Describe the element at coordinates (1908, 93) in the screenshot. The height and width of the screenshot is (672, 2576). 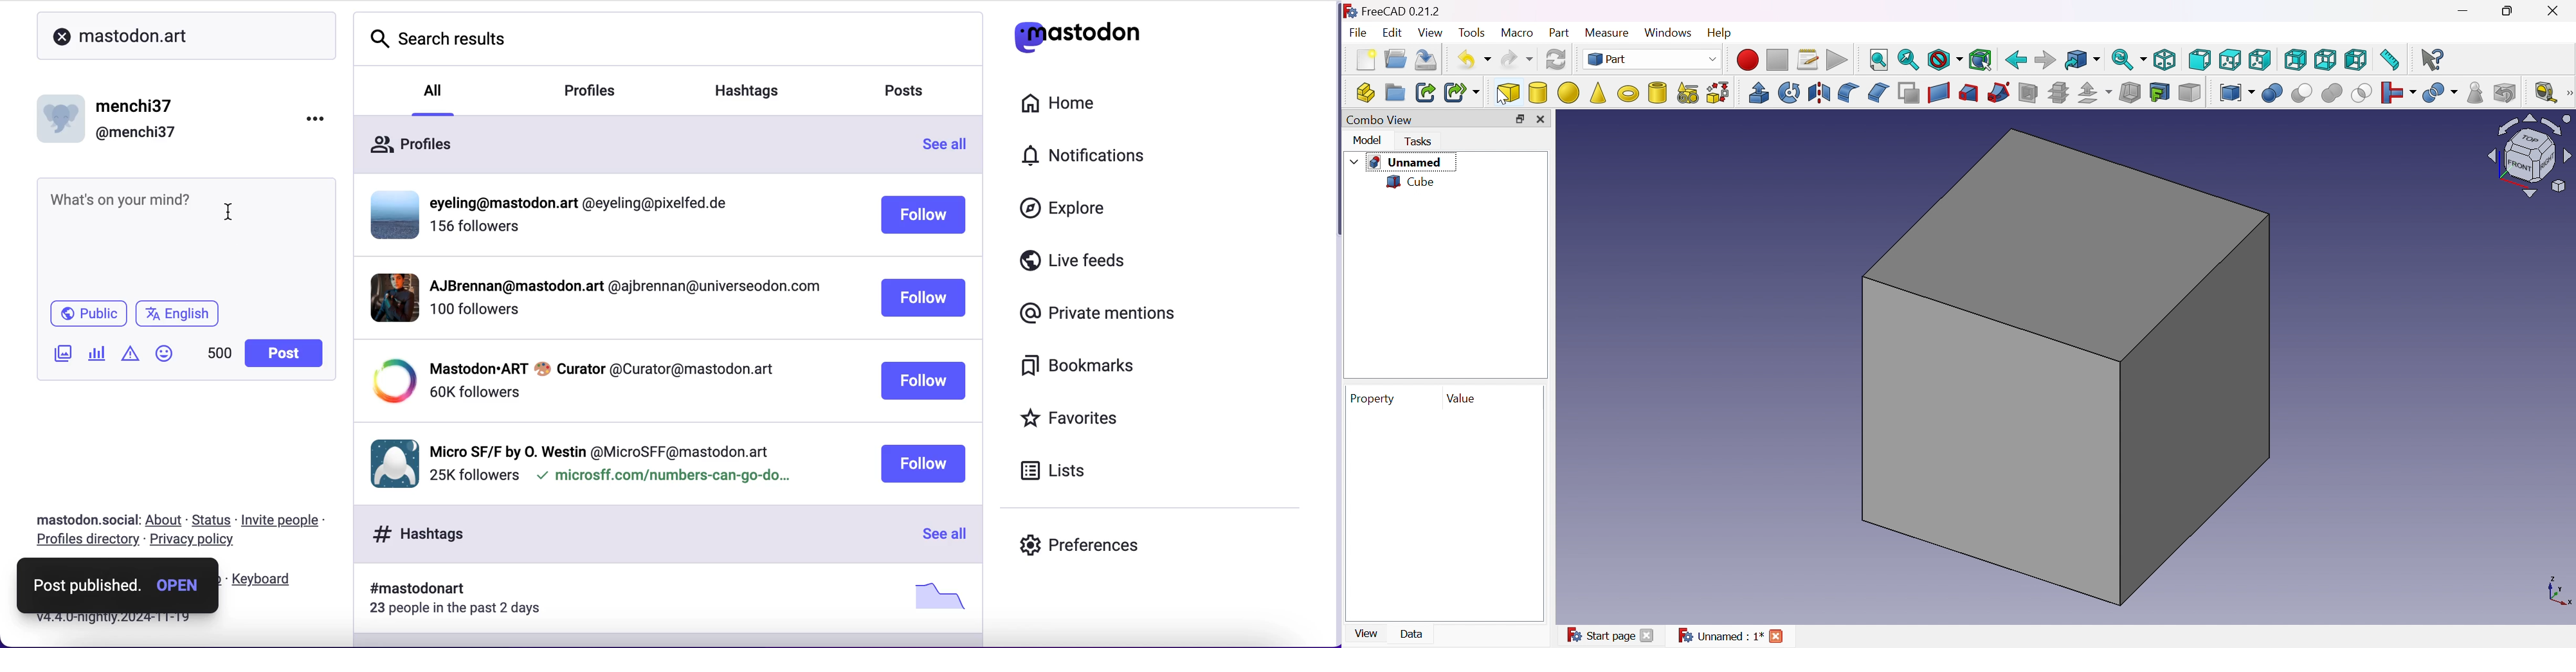
I see `Make face from wires` at that location.